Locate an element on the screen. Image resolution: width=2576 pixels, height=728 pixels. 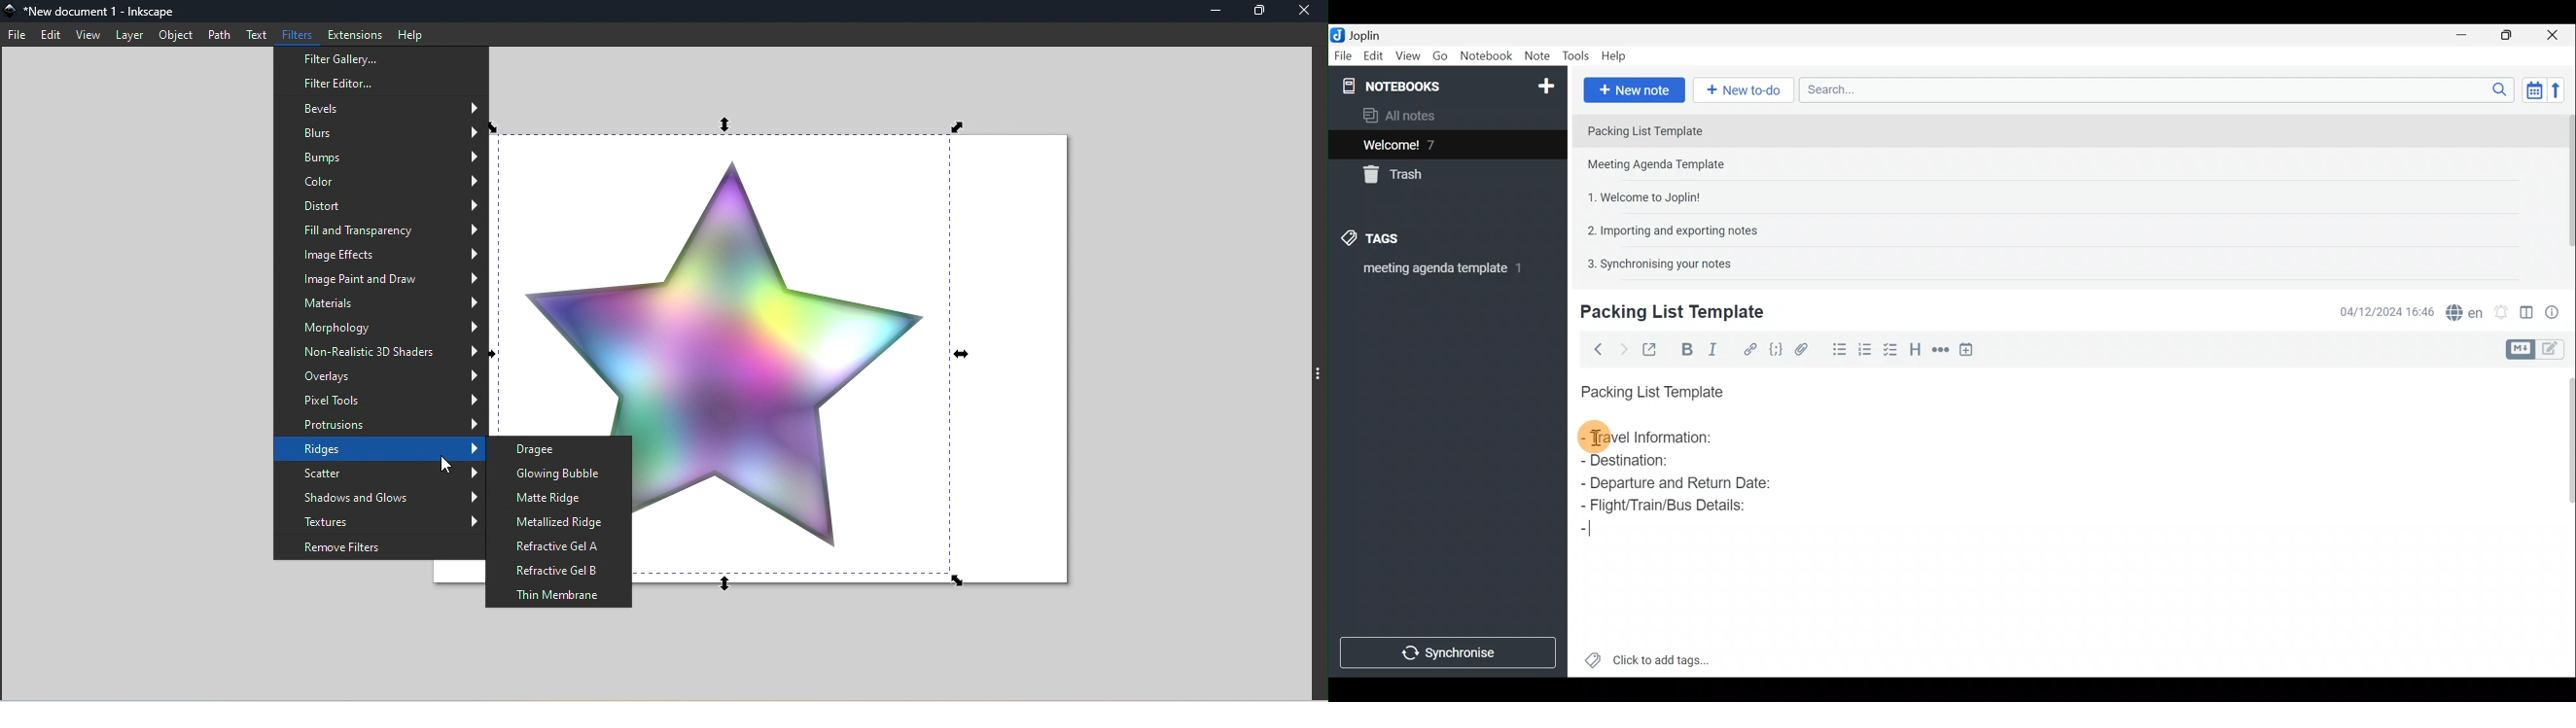
Scroll bar is located at coordinates (2564, 190).